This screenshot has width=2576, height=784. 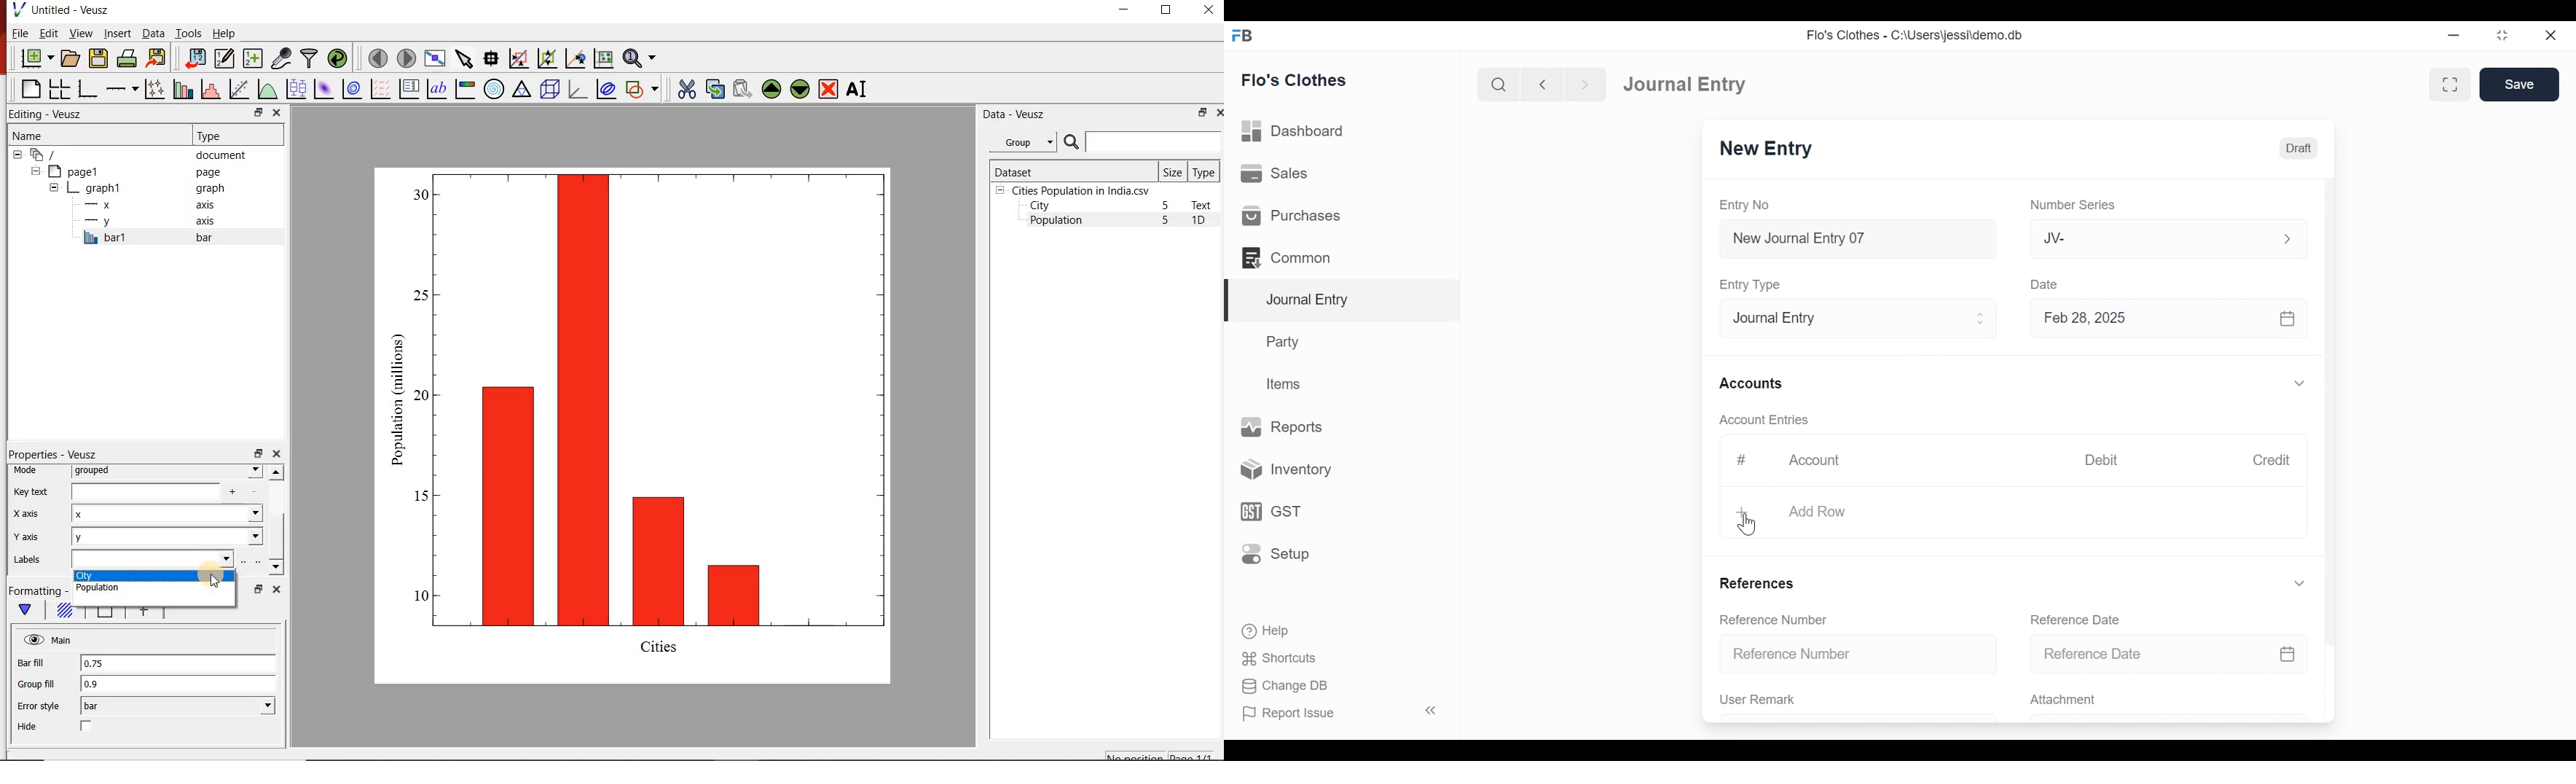 I want to click on New Journal Entry 07, so click(x=1859, y=241).